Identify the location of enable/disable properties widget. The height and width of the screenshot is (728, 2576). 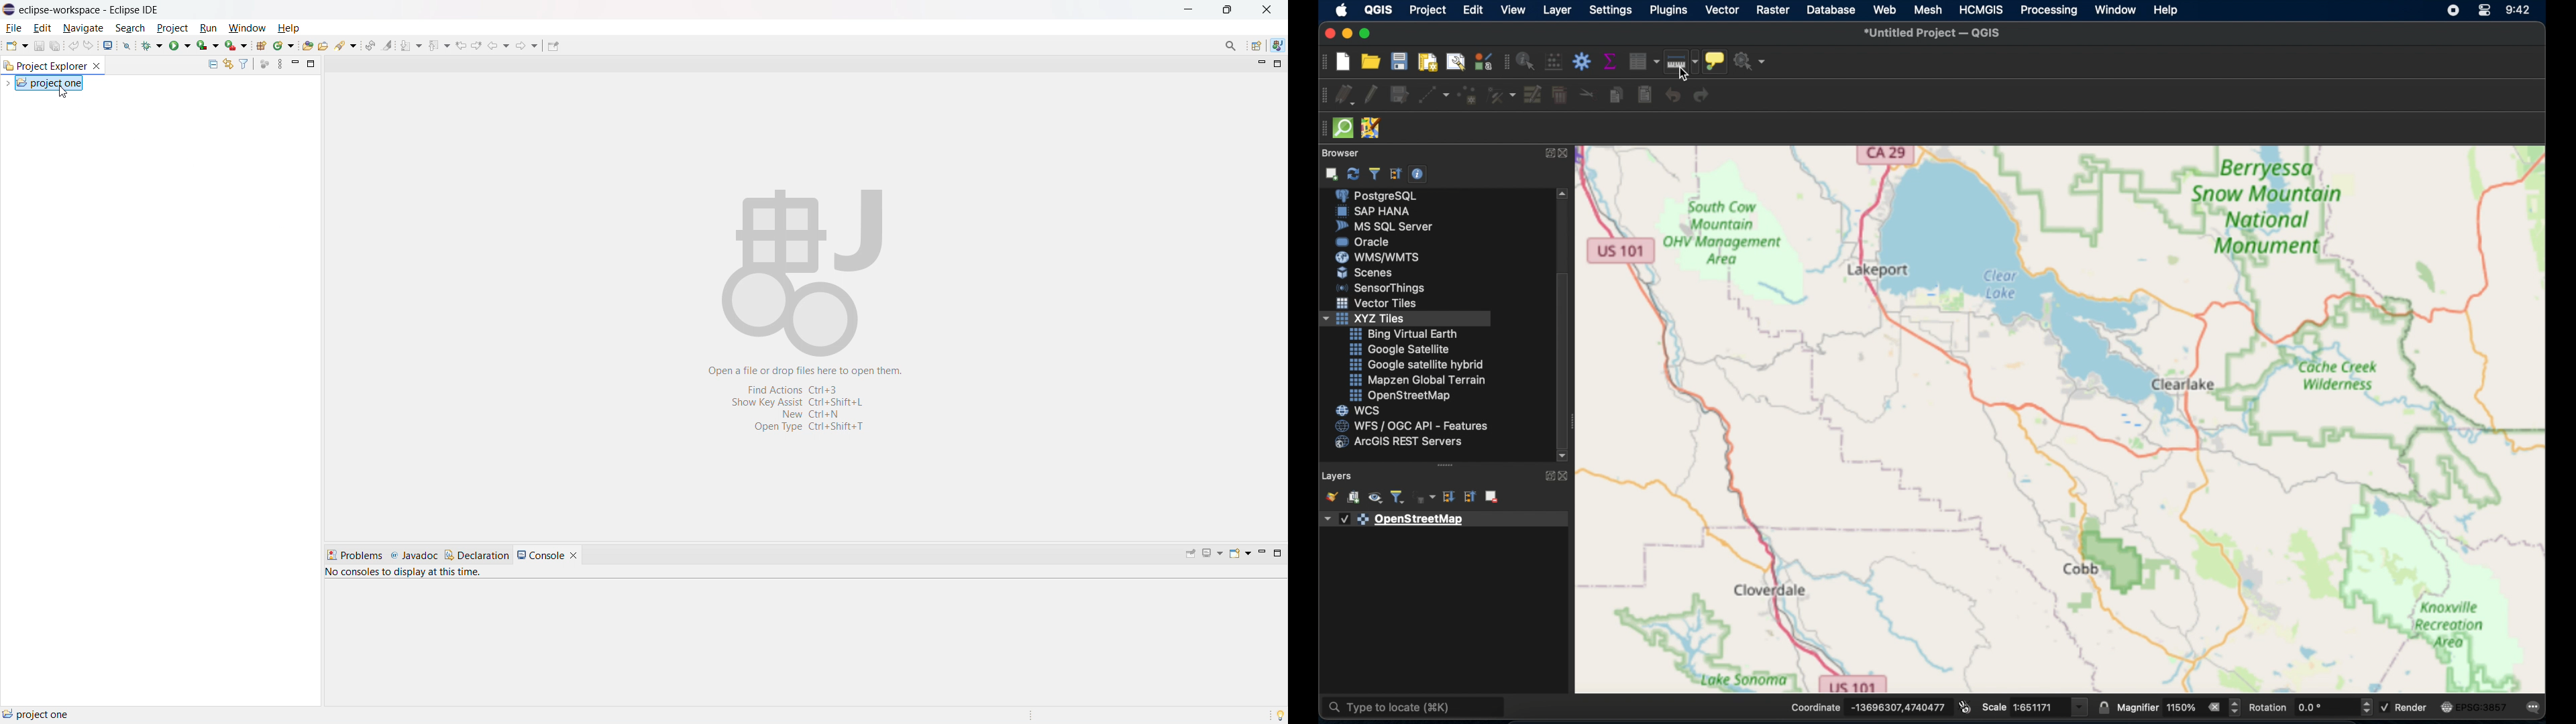
(1417, 174).